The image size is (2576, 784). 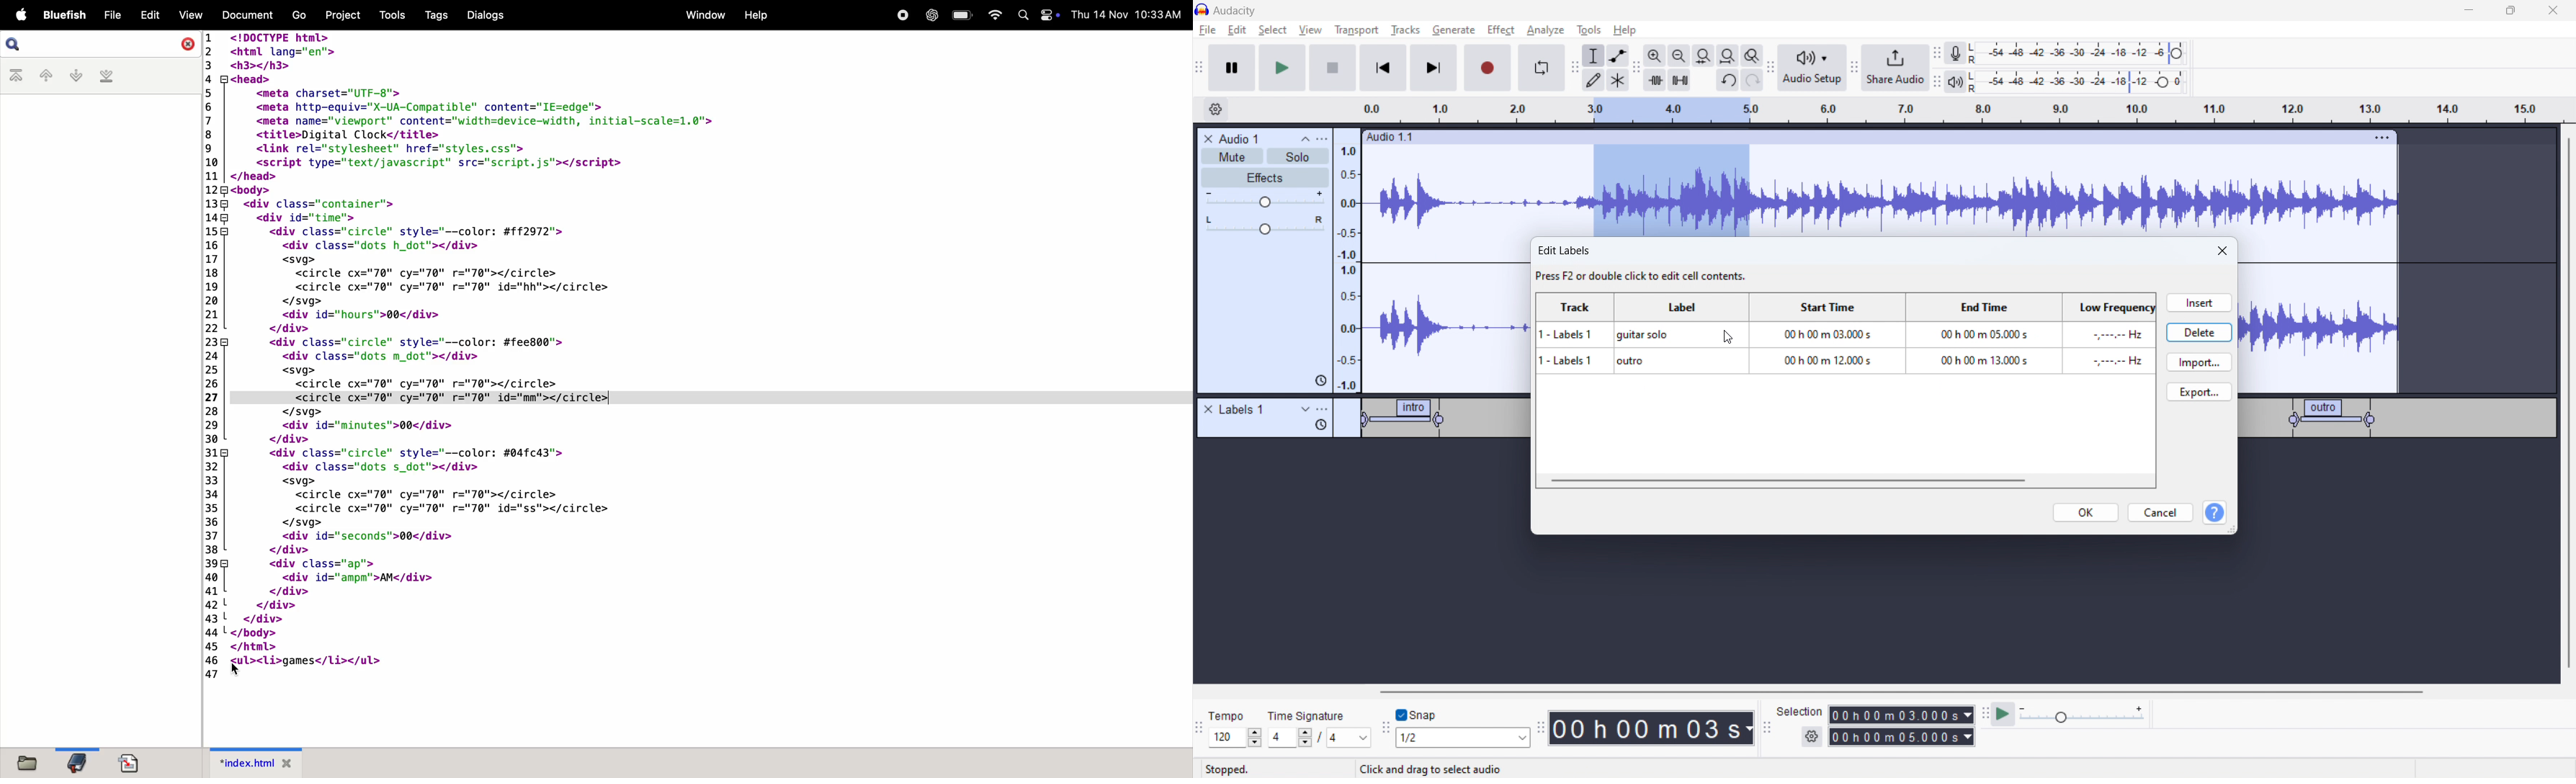 What do you see at coordinates (1636, 68) in the screenshot?
I see `edit toolbar` at bounding box center [1636, 68].